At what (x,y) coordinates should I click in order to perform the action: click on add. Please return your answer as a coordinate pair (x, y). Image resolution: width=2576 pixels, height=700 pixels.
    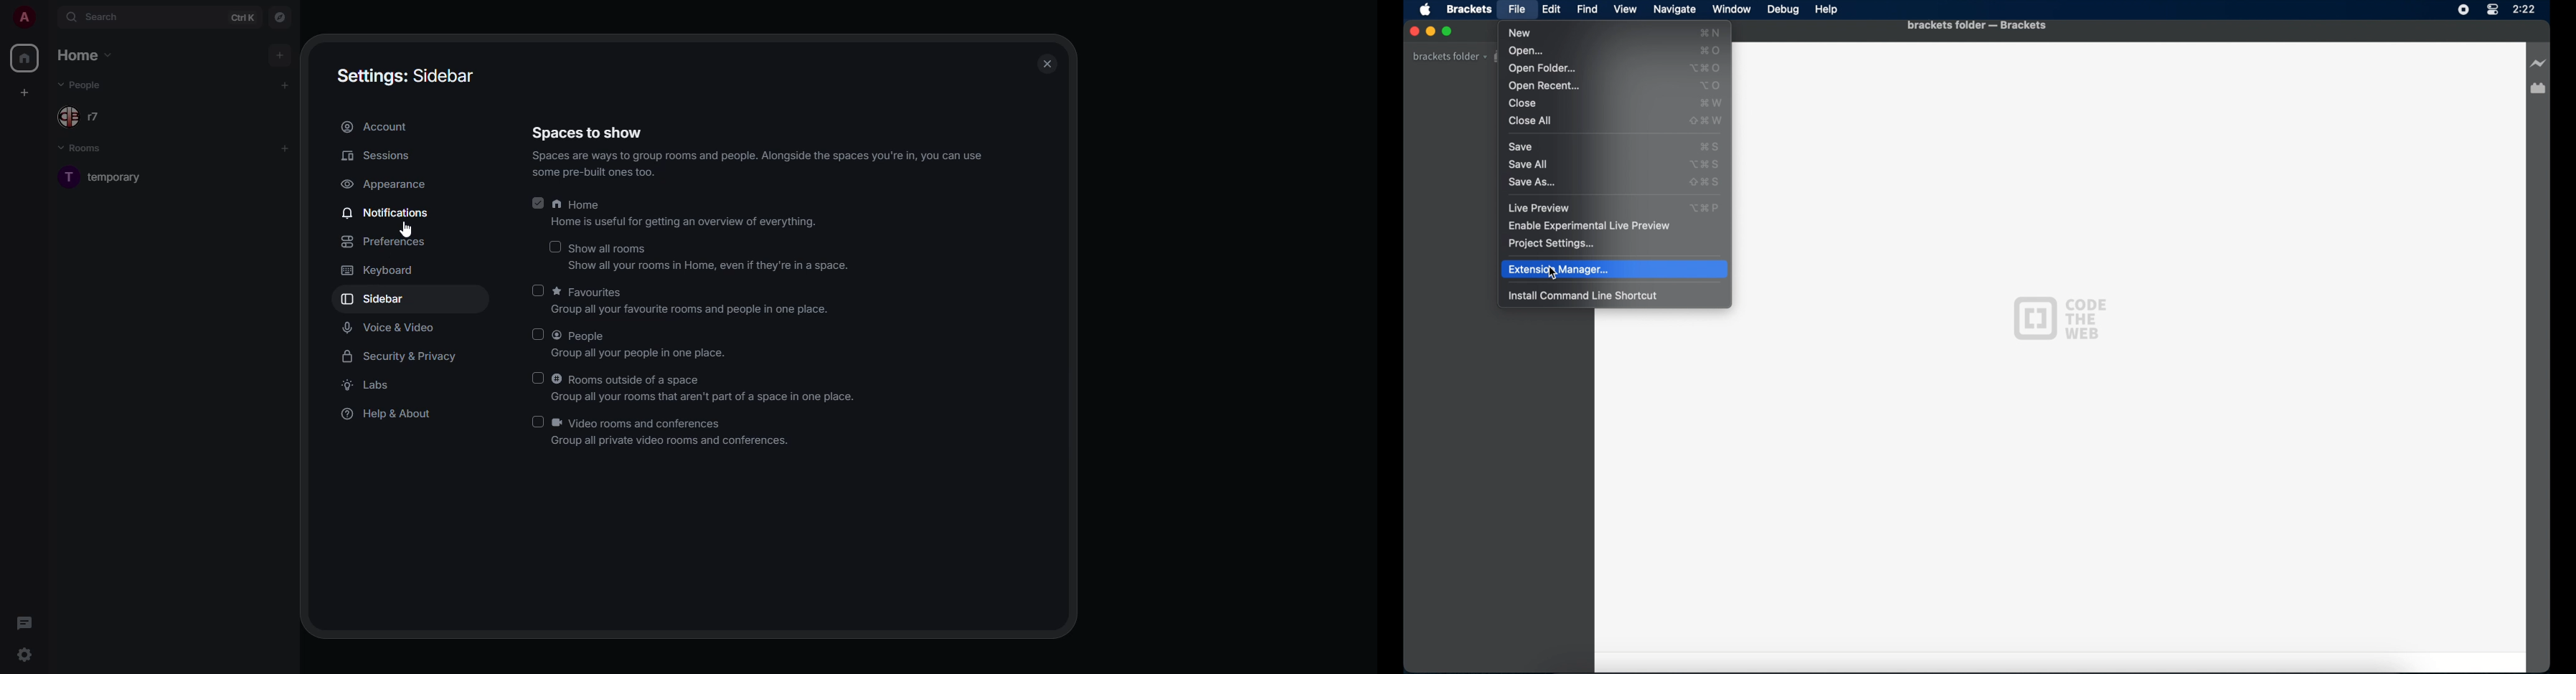
    Looking at the image, I should click on (280, 54).